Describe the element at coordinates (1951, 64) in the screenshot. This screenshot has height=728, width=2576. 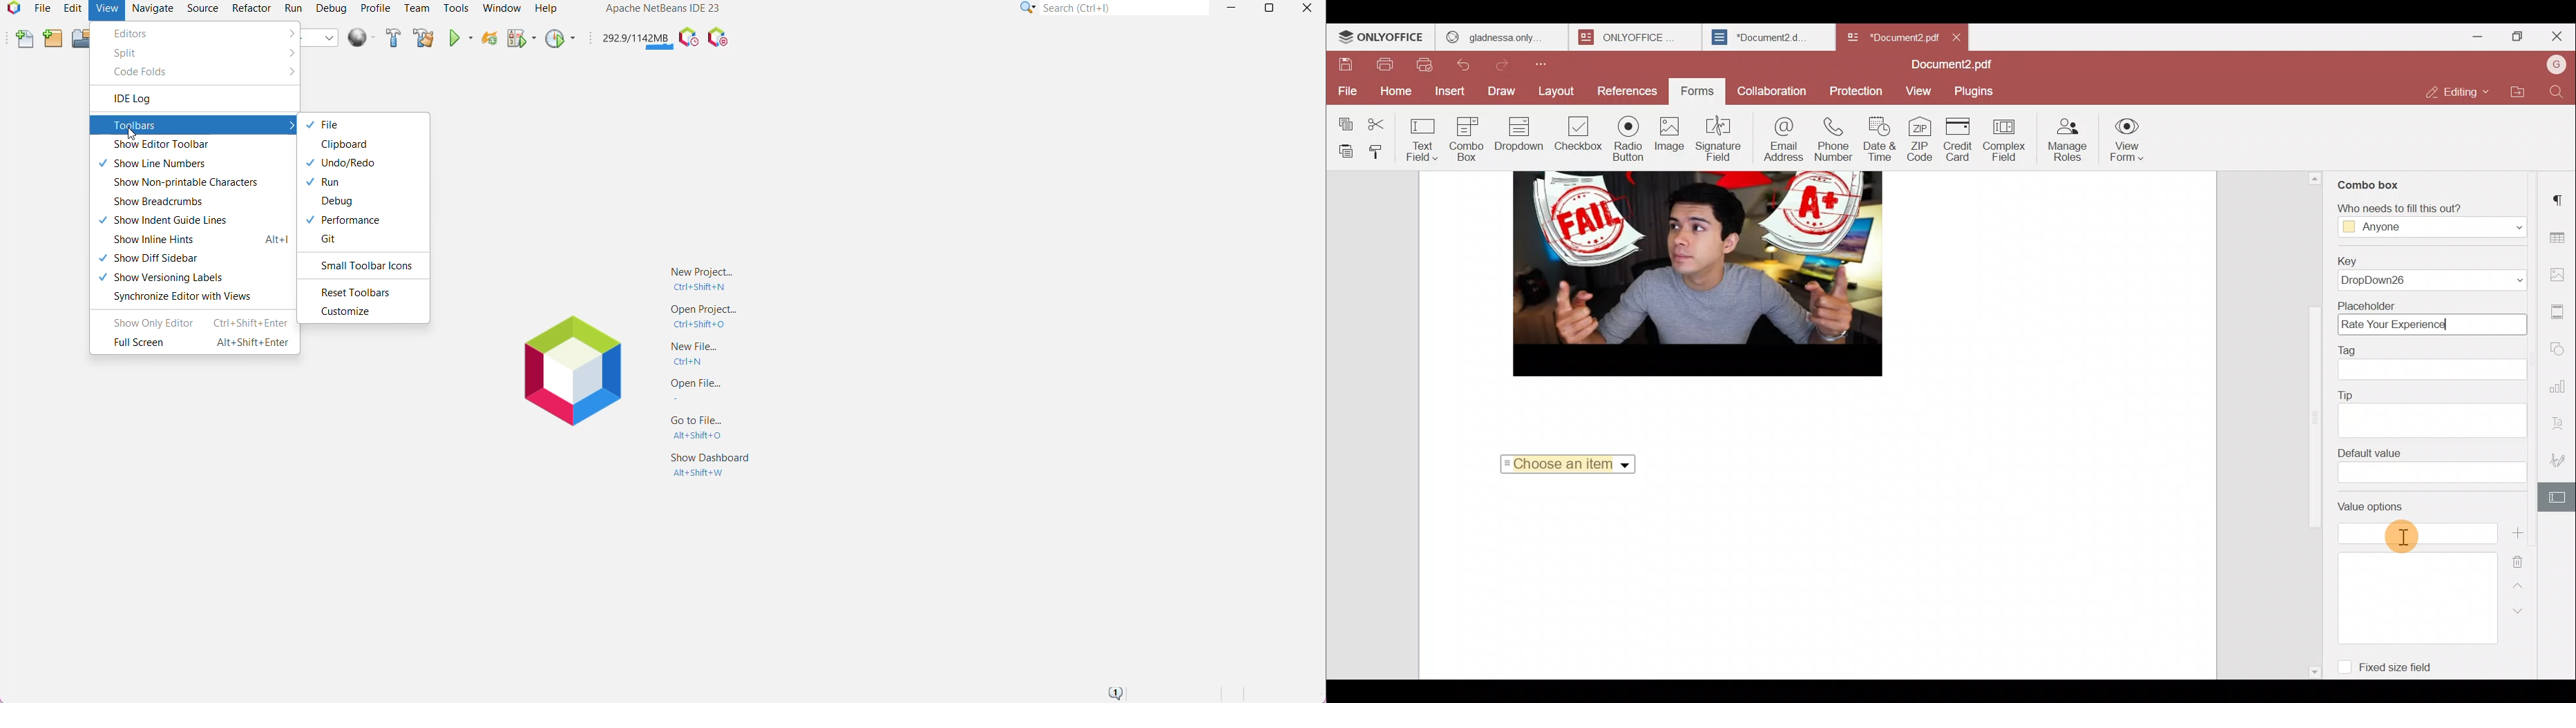
I see `Document2.pdf` at that location.